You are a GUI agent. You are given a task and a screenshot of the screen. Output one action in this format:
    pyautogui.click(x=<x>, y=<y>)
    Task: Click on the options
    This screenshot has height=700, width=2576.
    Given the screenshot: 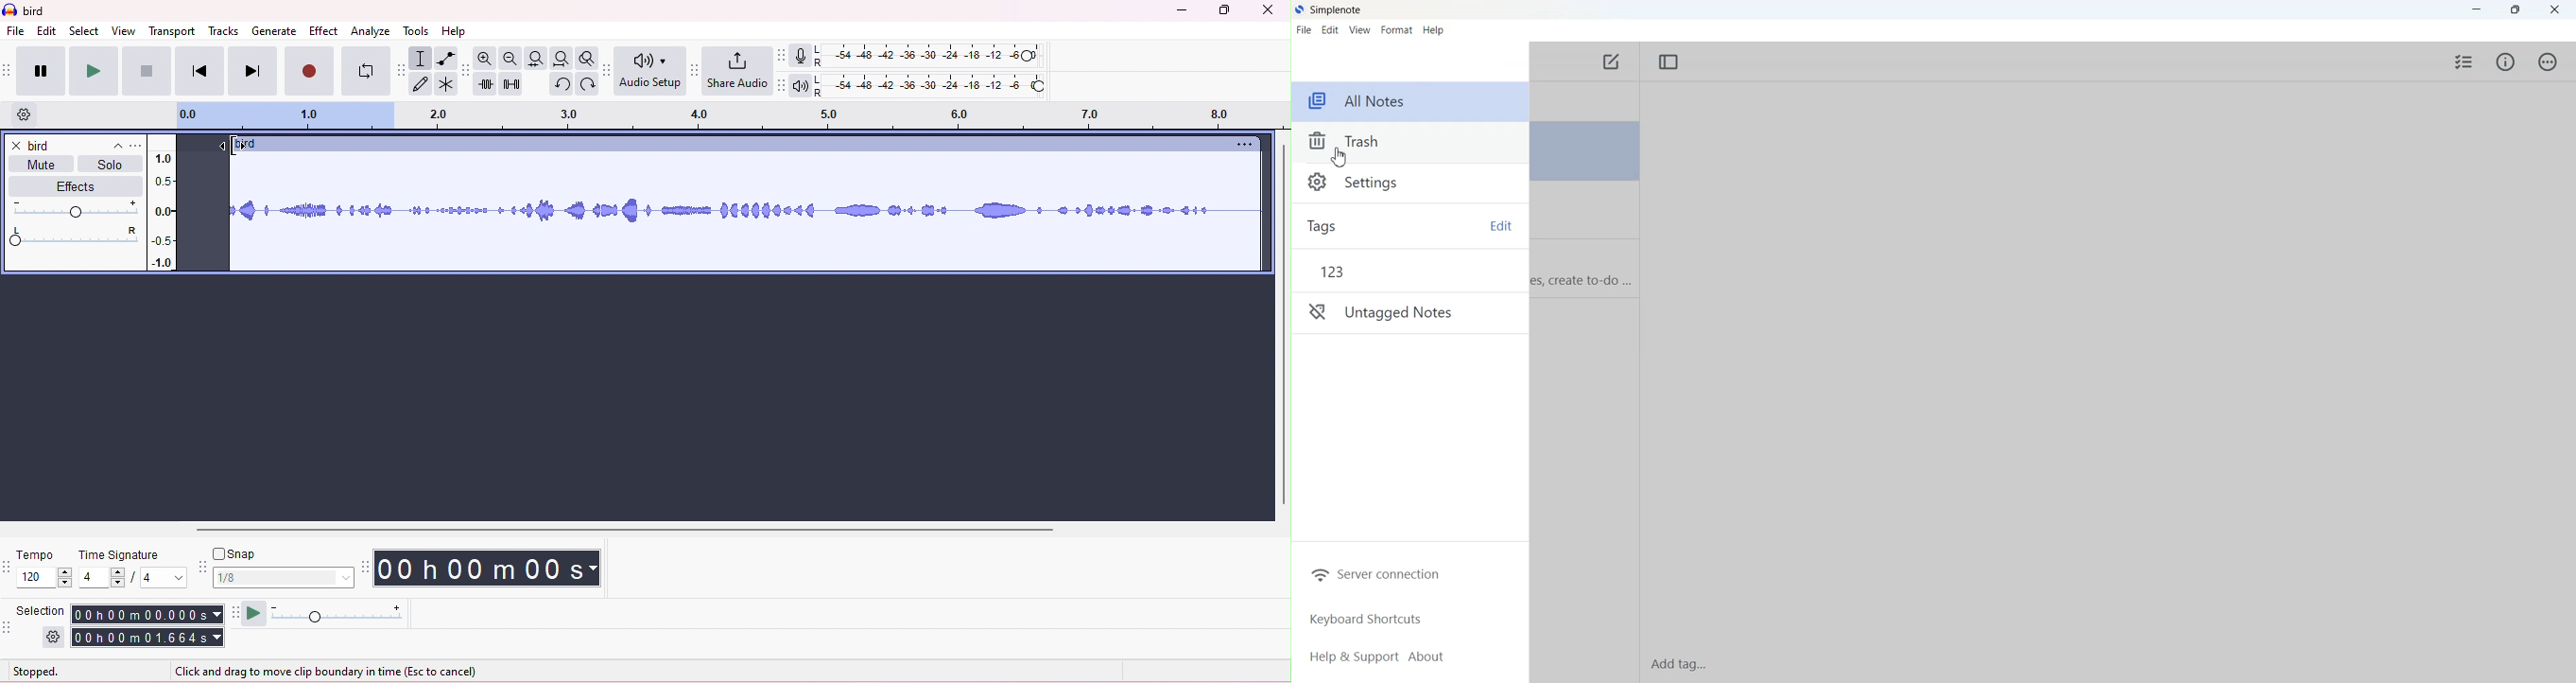 What is the action you would take?
    pyautogui.click(x=1240, y=145)
    